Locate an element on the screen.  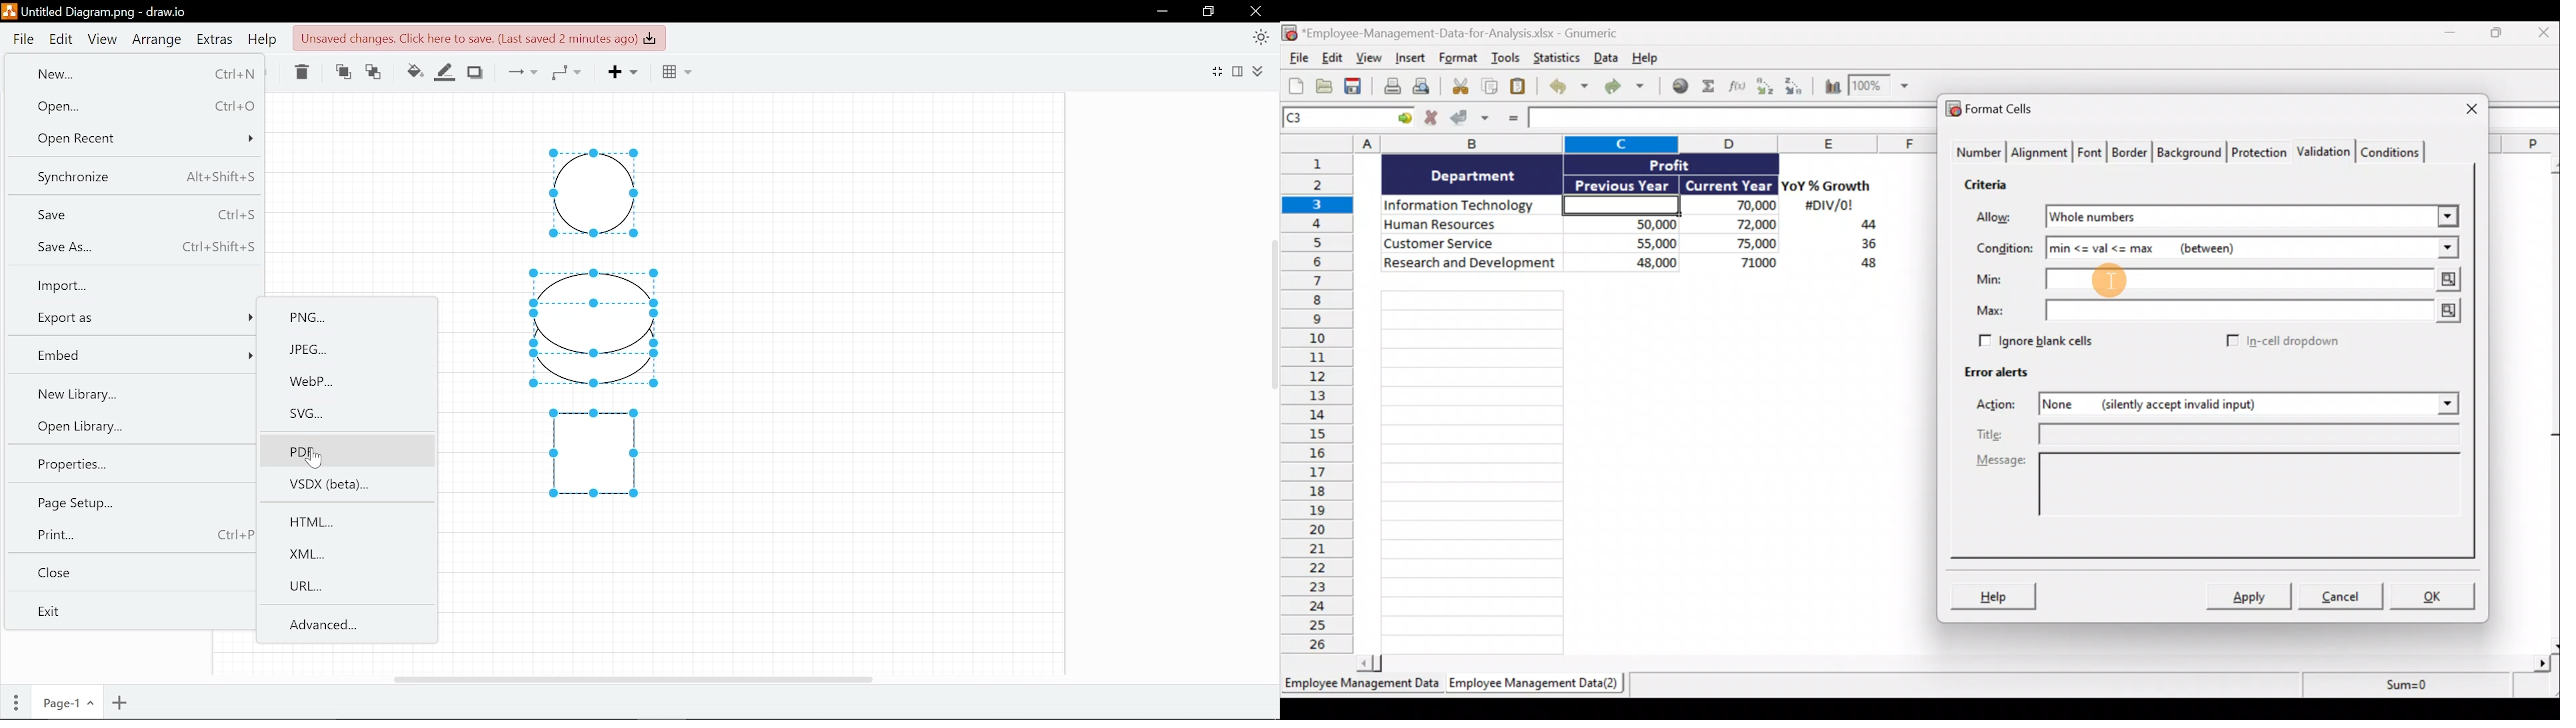
cursor is located at coordinates (2098, 283).